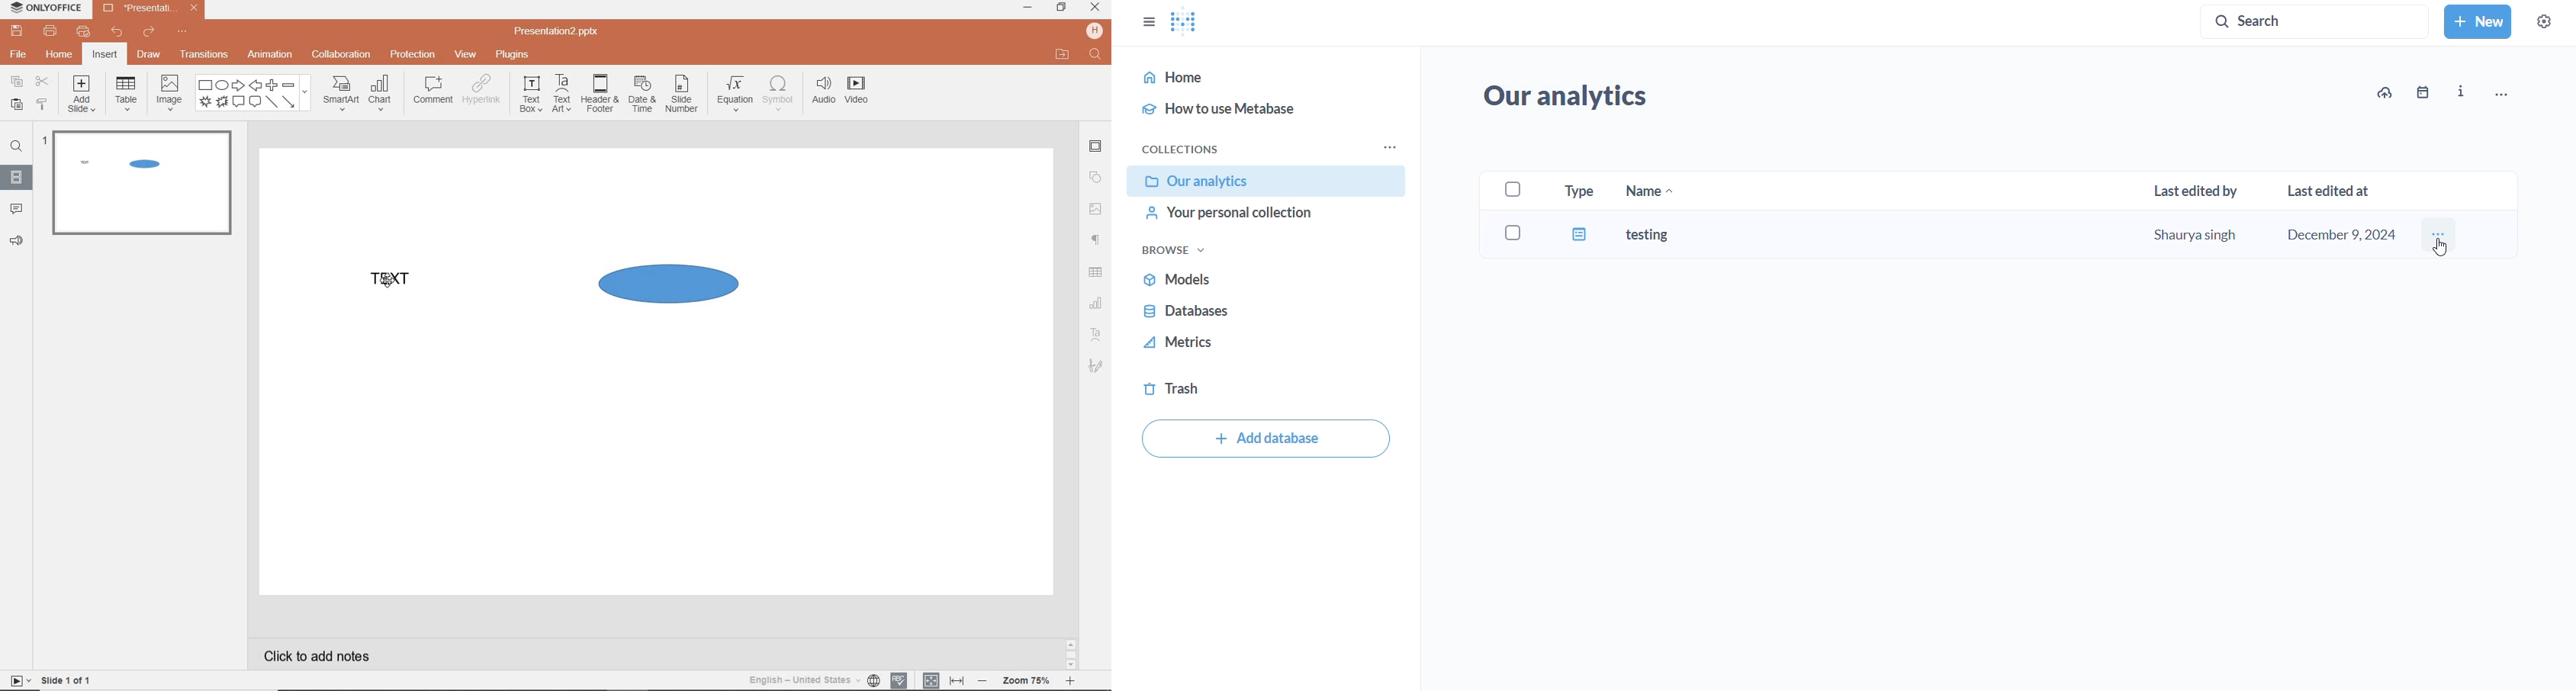 Image resolution: width=2576 pixels, height=700 pixels. I want to click on SLIDE 1 OF 1, so click(52, 680).